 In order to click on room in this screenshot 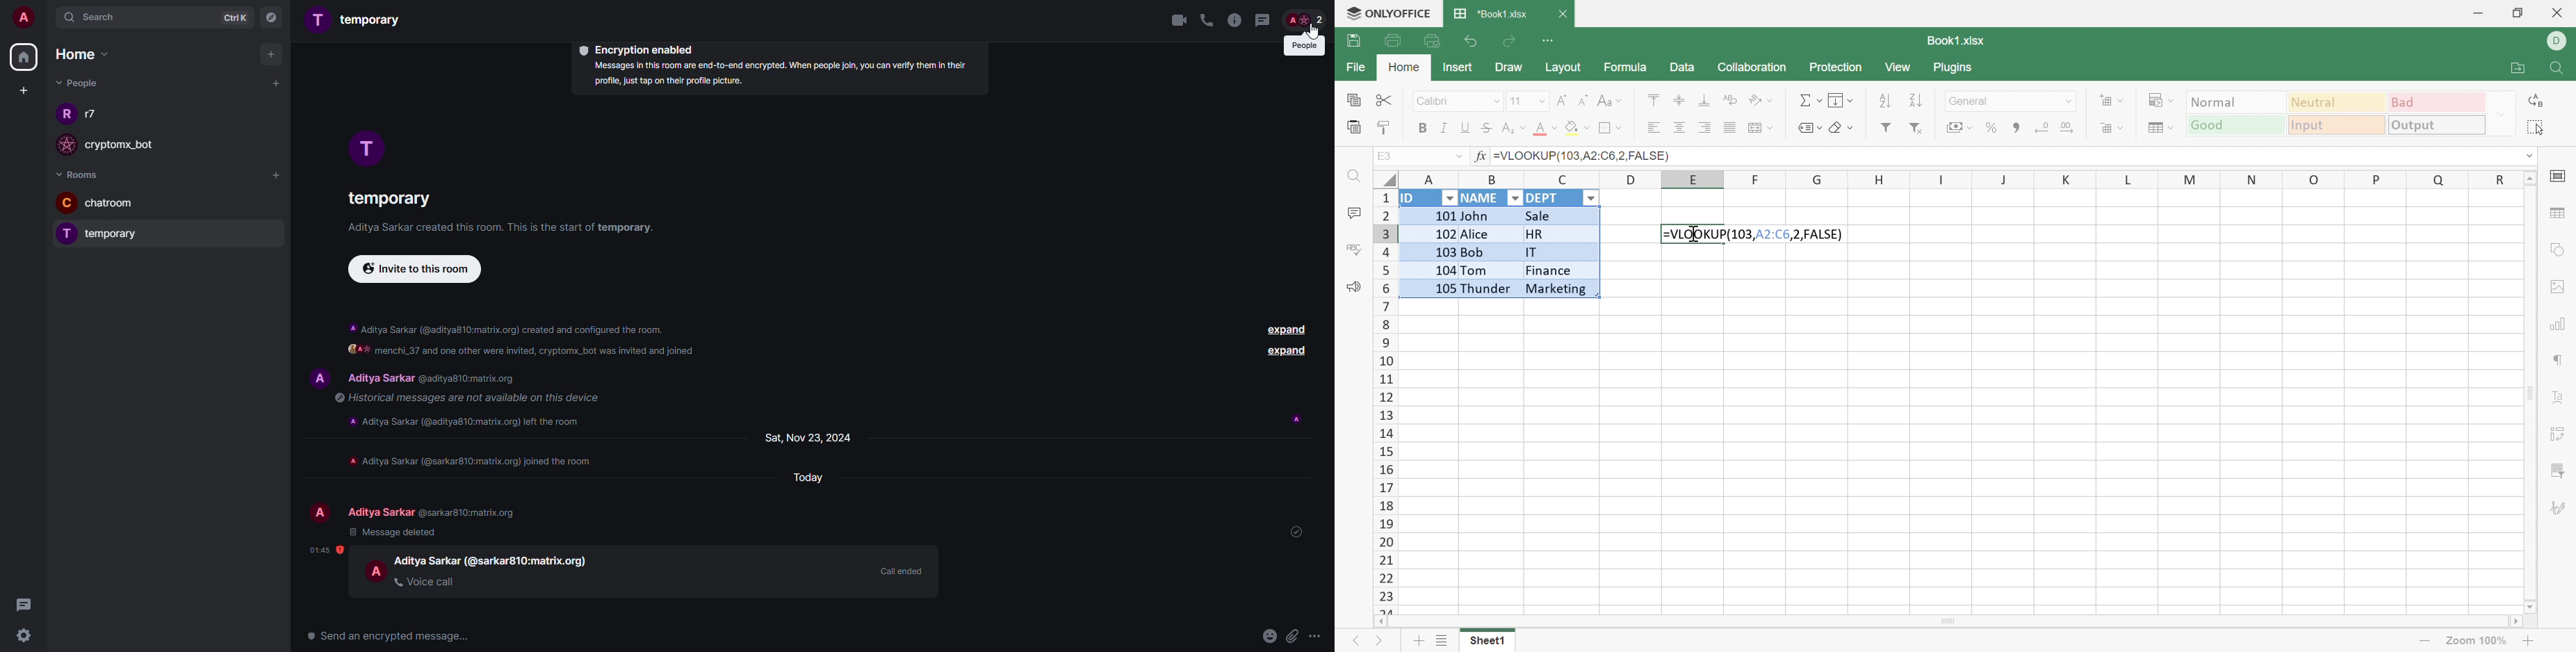, I will do `click(387, 196)`.